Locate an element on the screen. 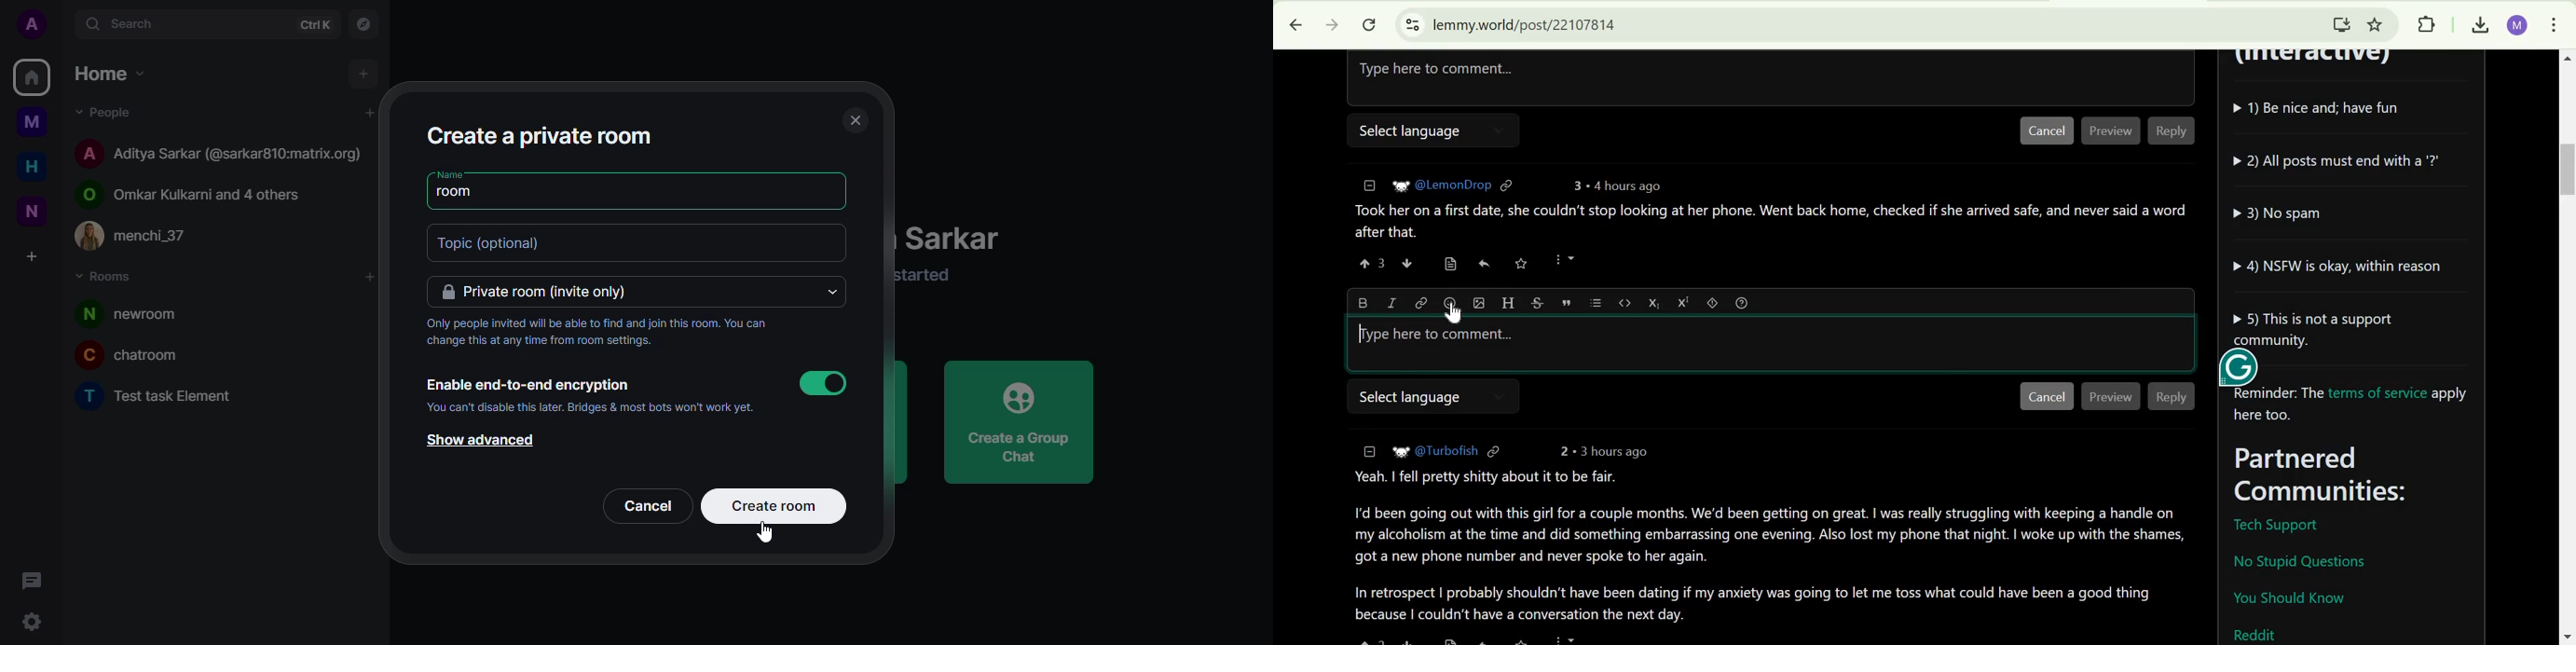 The height and width of the screenshot is (672, 2576). Reddit is located at coordinates (2257, 633).